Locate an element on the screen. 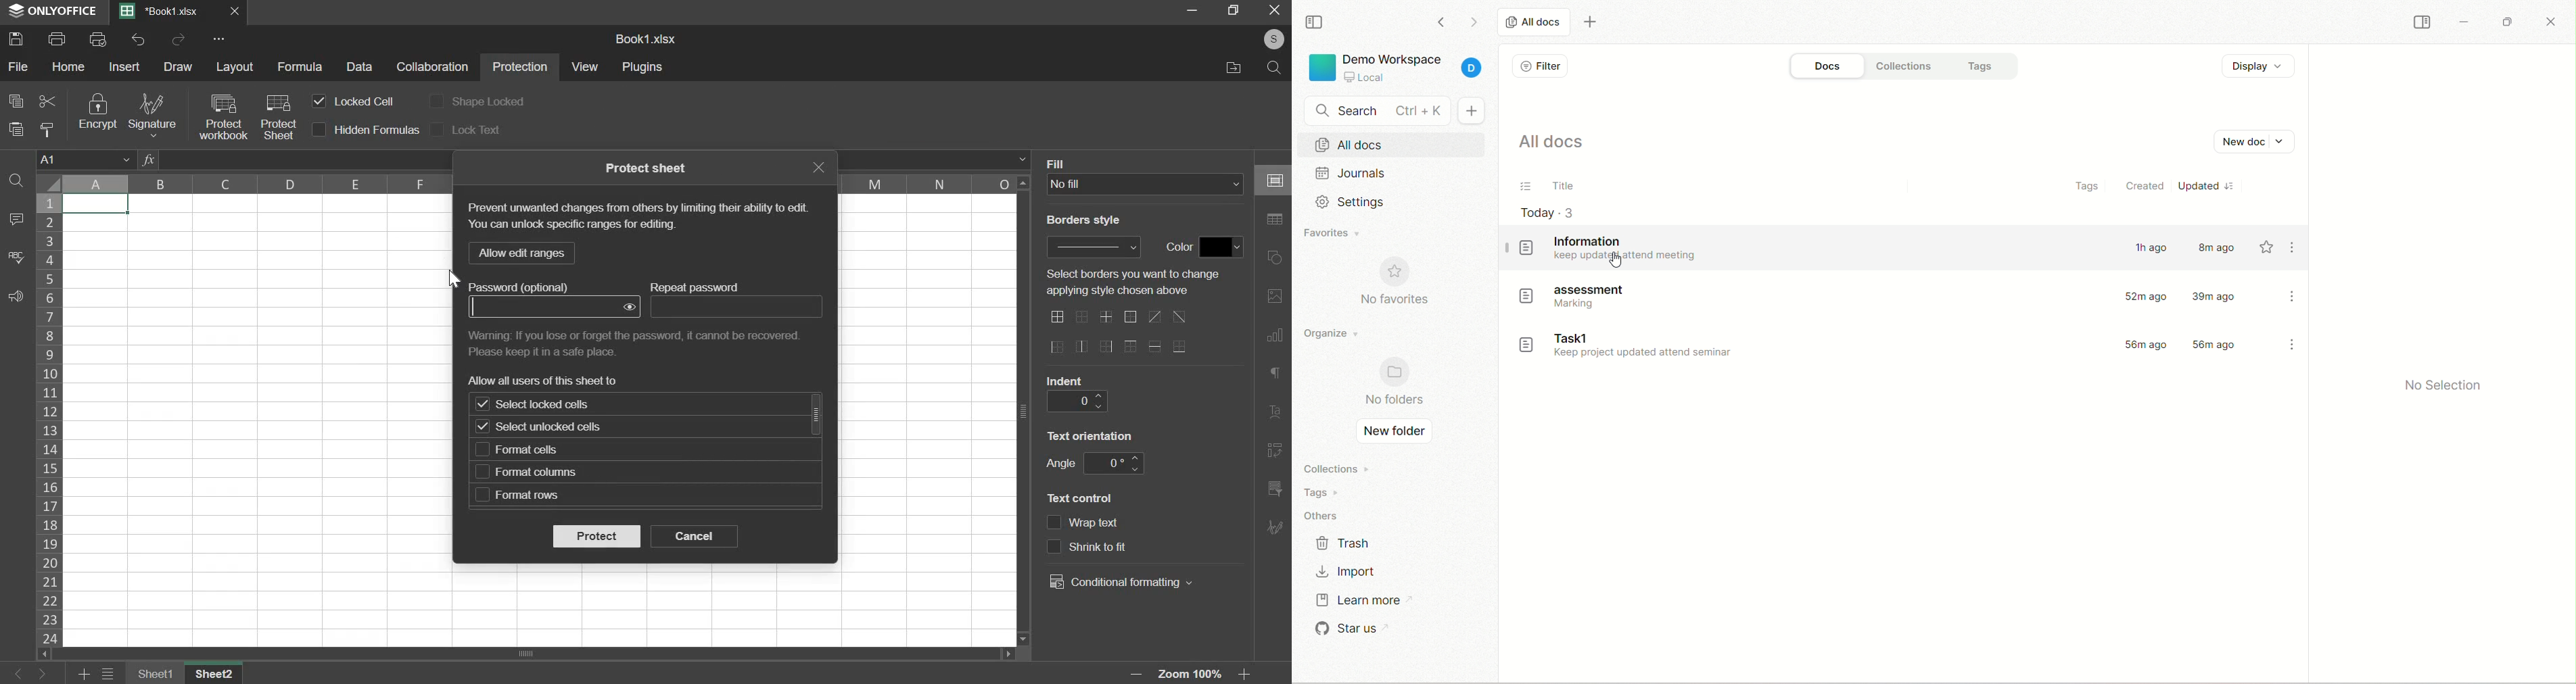 The image size is (2576, 700). print is located at coordinates (57, 37).